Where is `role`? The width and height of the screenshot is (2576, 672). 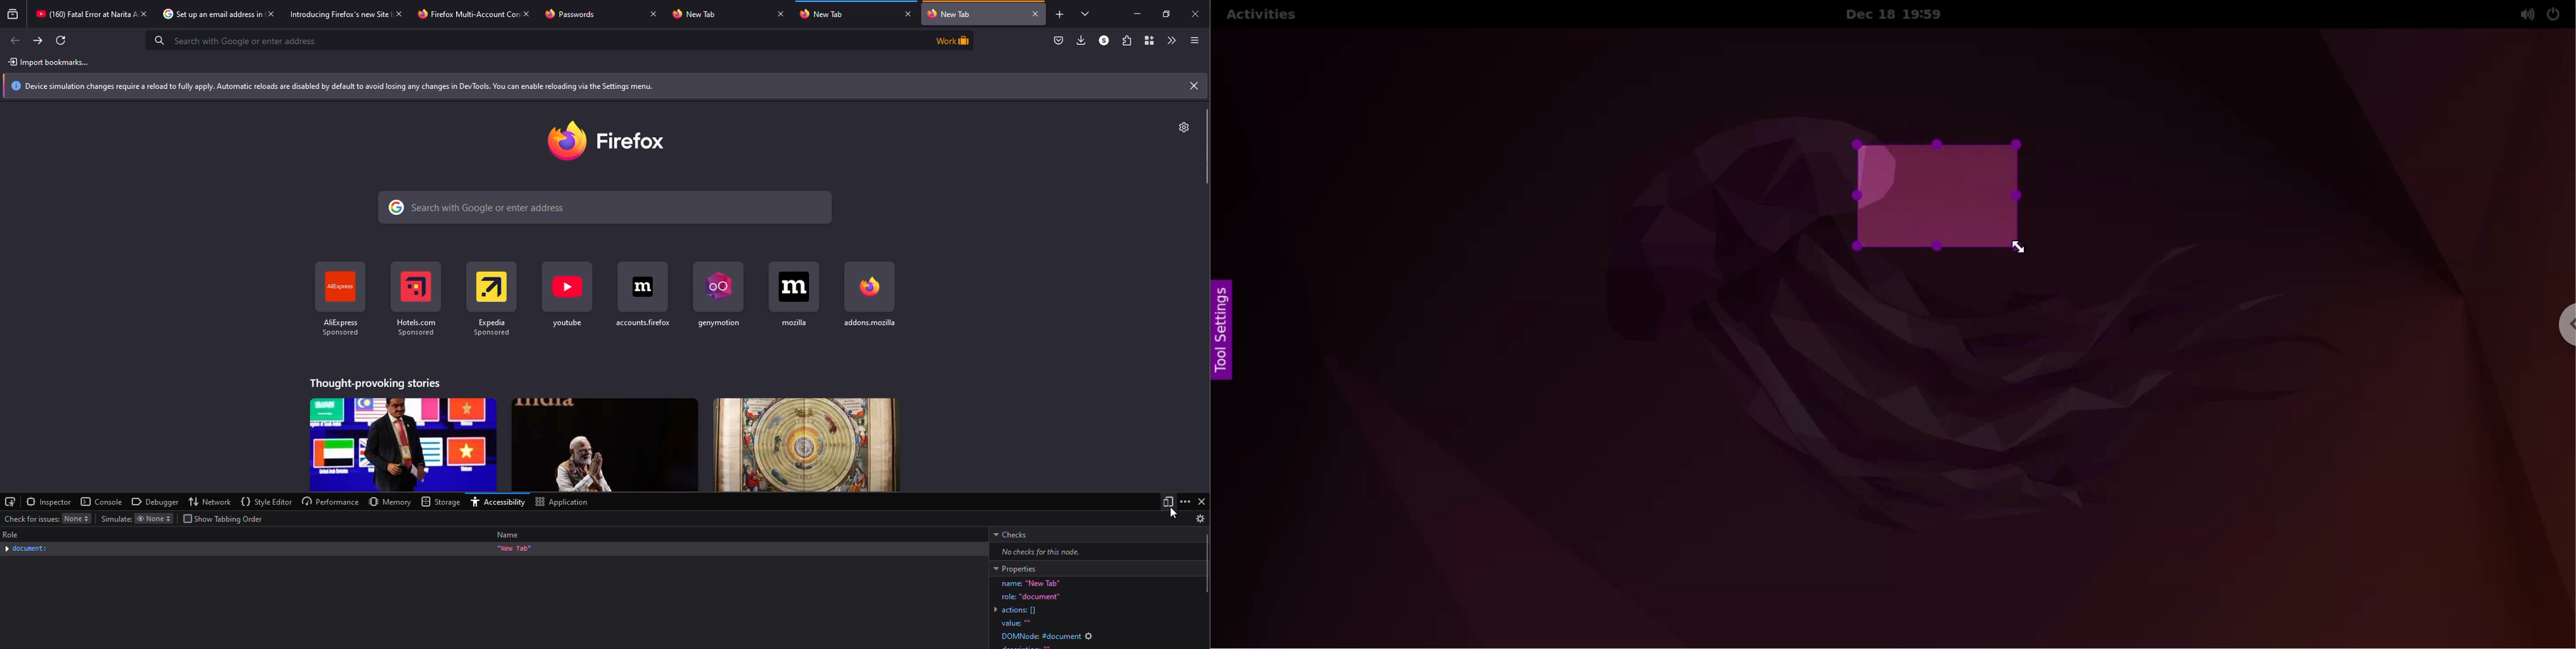 role is located at coordinates (13, 534).